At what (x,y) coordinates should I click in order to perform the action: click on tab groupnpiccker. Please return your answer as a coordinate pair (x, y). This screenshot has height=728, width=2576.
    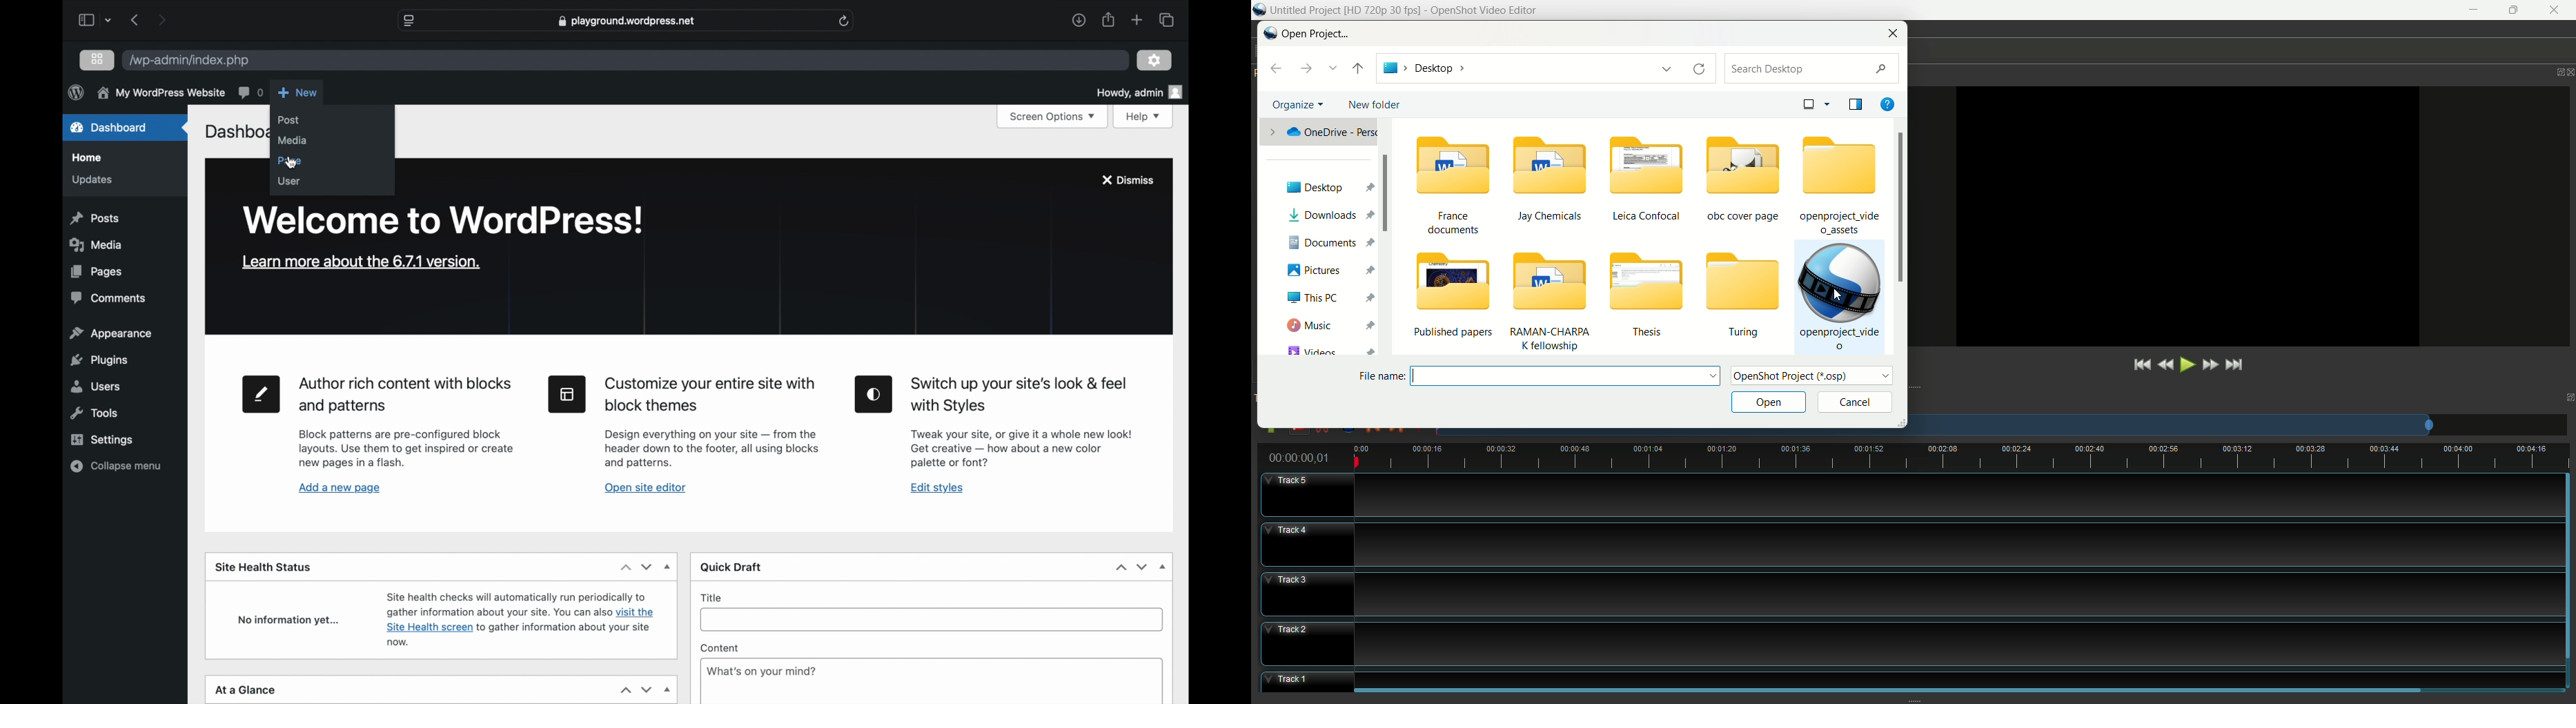
    Looking at the image, I should click on (108, 20).